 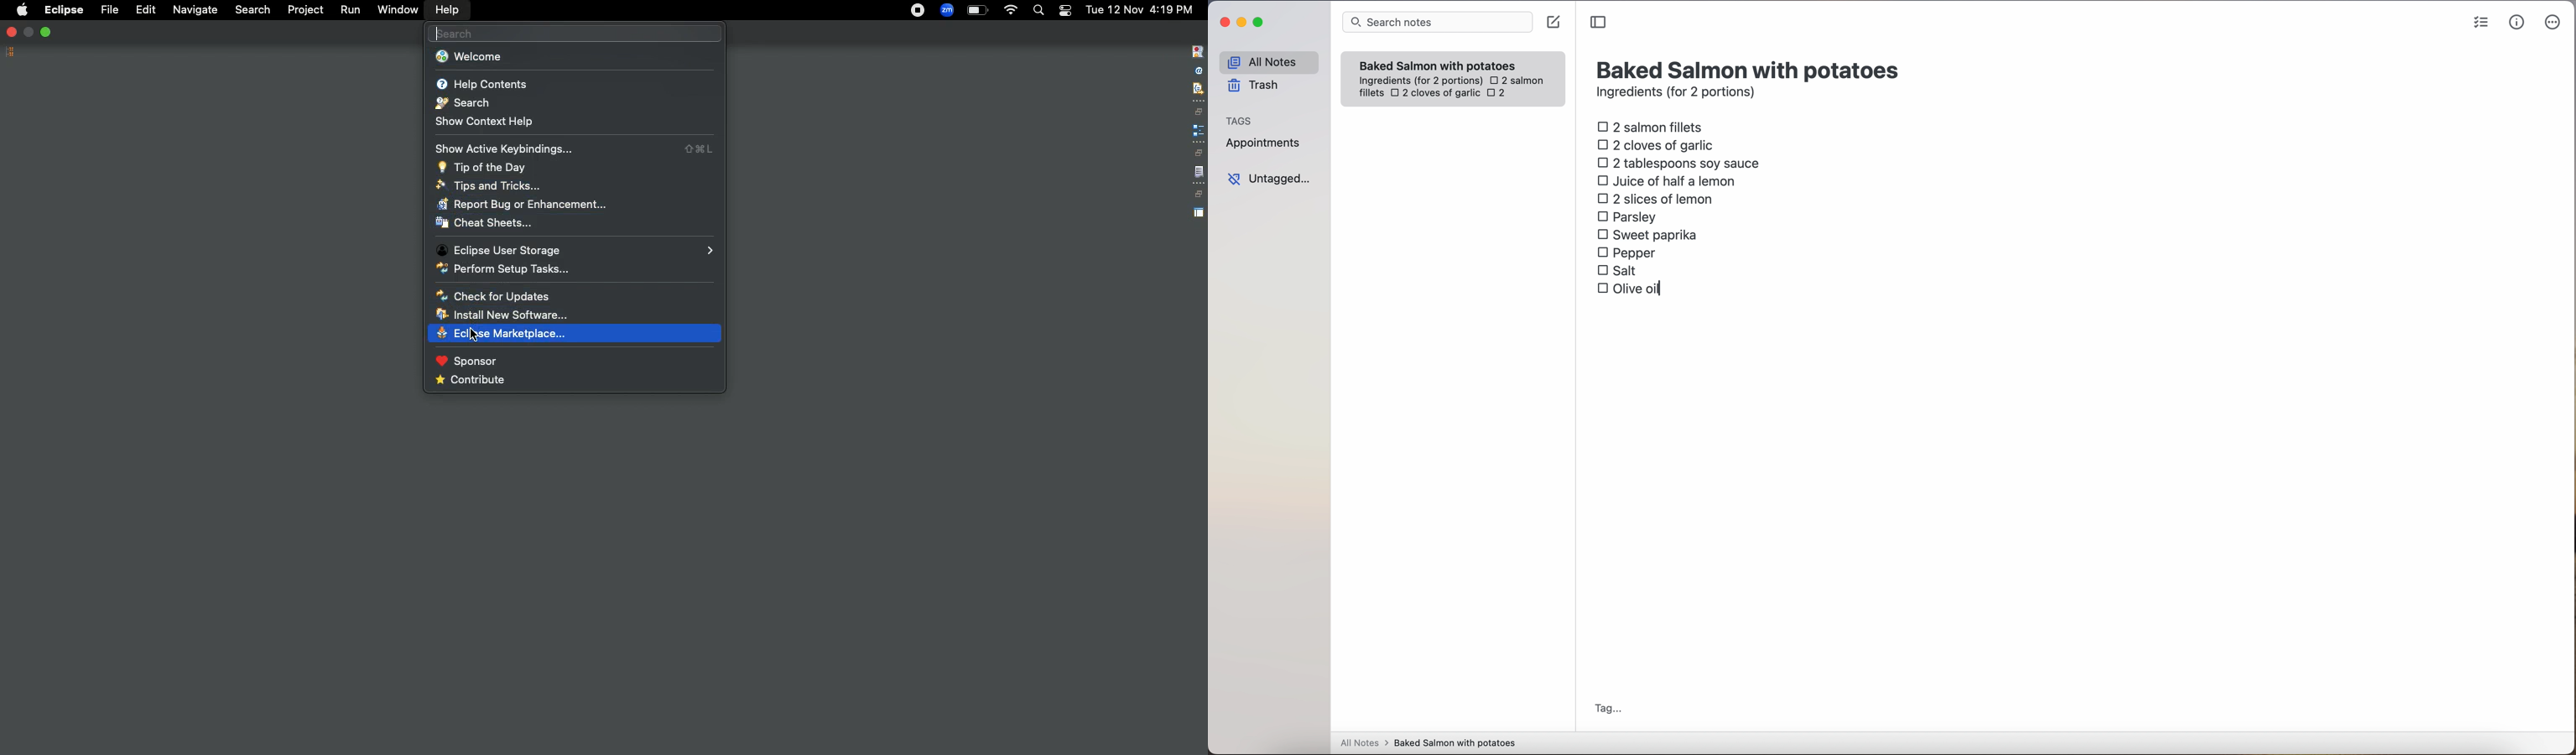 What do you see at coordinates (1629, 252) in the screenshot?
I see `pepper` at bounding box center [1629, 252].